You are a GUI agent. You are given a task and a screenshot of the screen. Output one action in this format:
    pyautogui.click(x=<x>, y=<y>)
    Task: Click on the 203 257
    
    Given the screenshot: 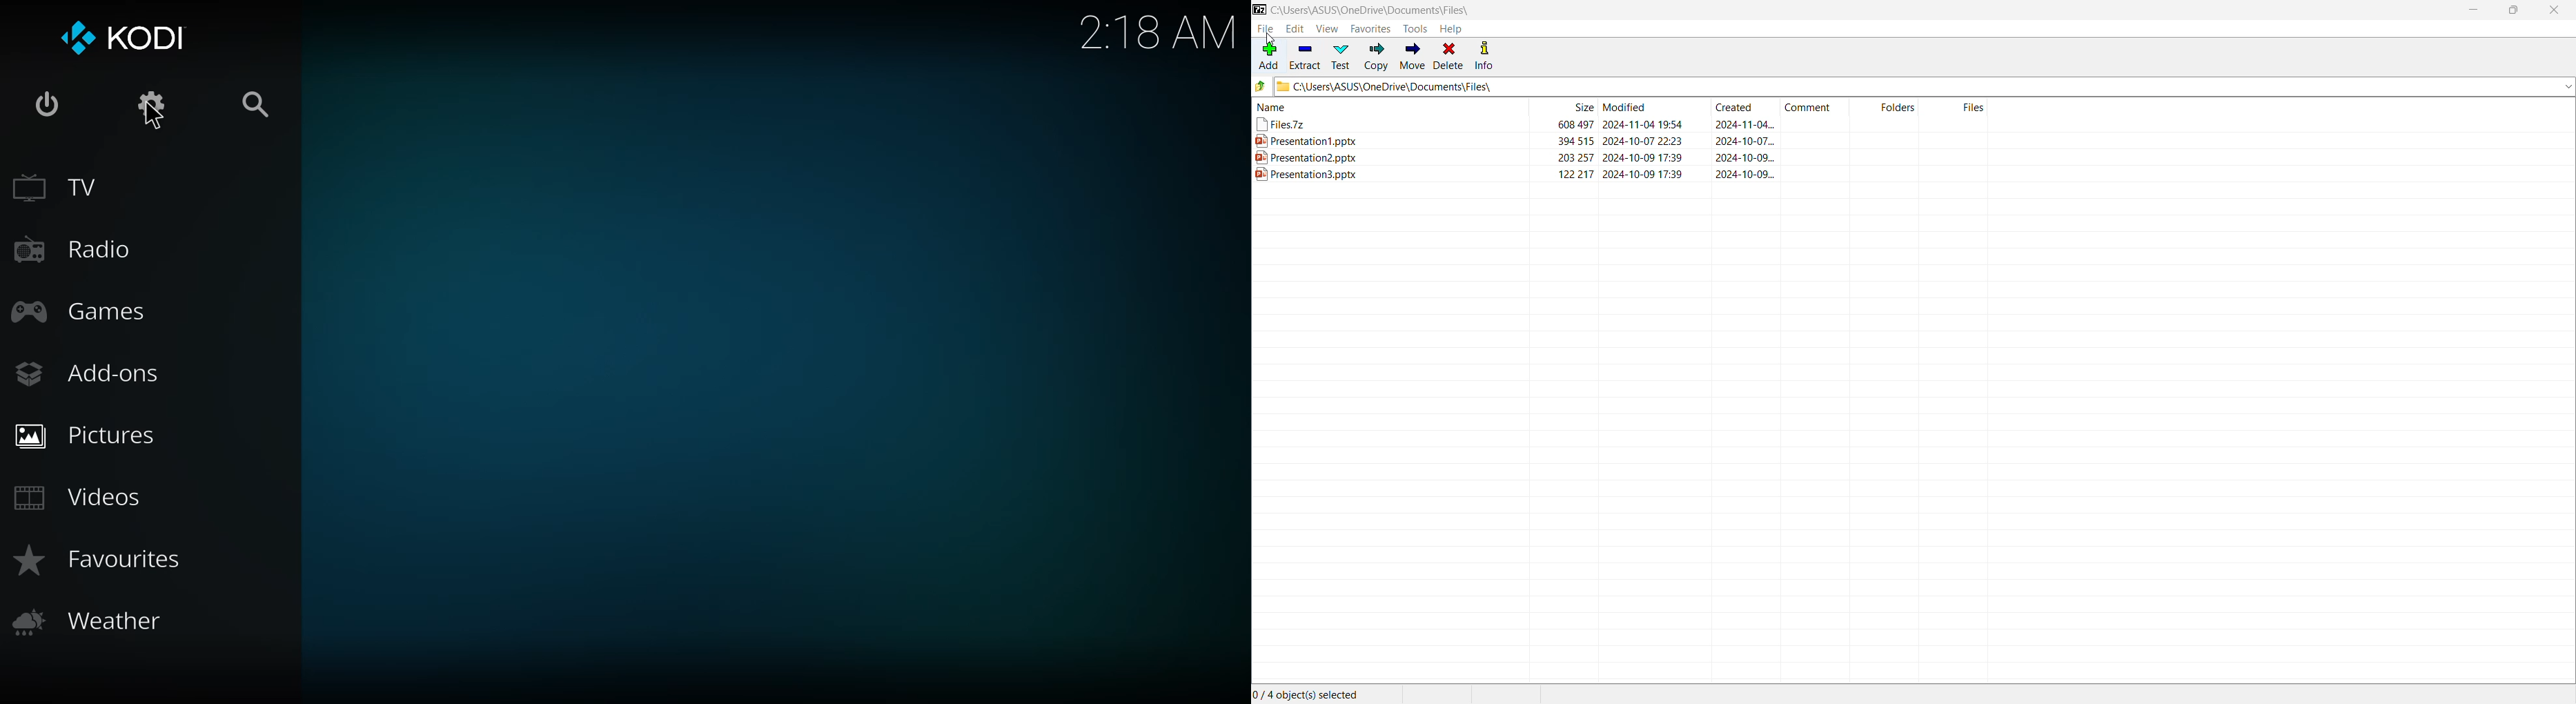 What is the action you would take?
    pyautogui.click(x=1569, y=157)
    